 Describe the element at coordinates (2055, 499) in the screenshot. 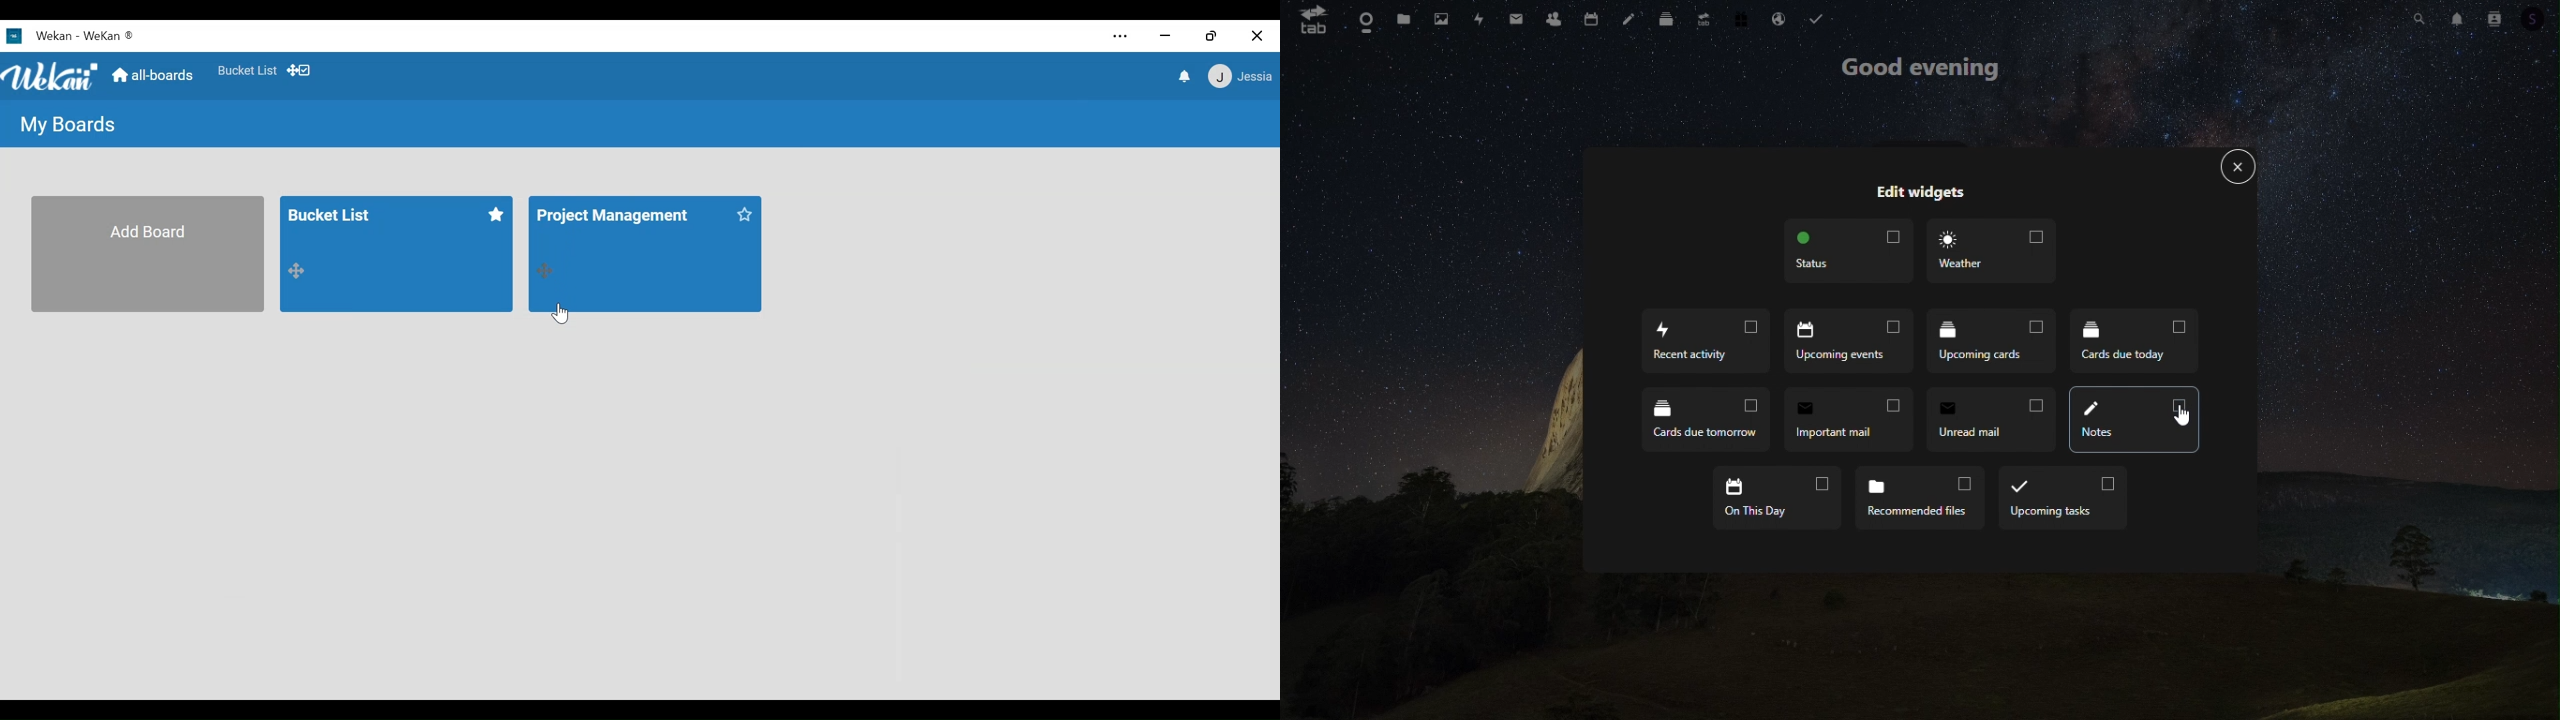

I see `upcoming tasks` at that location.